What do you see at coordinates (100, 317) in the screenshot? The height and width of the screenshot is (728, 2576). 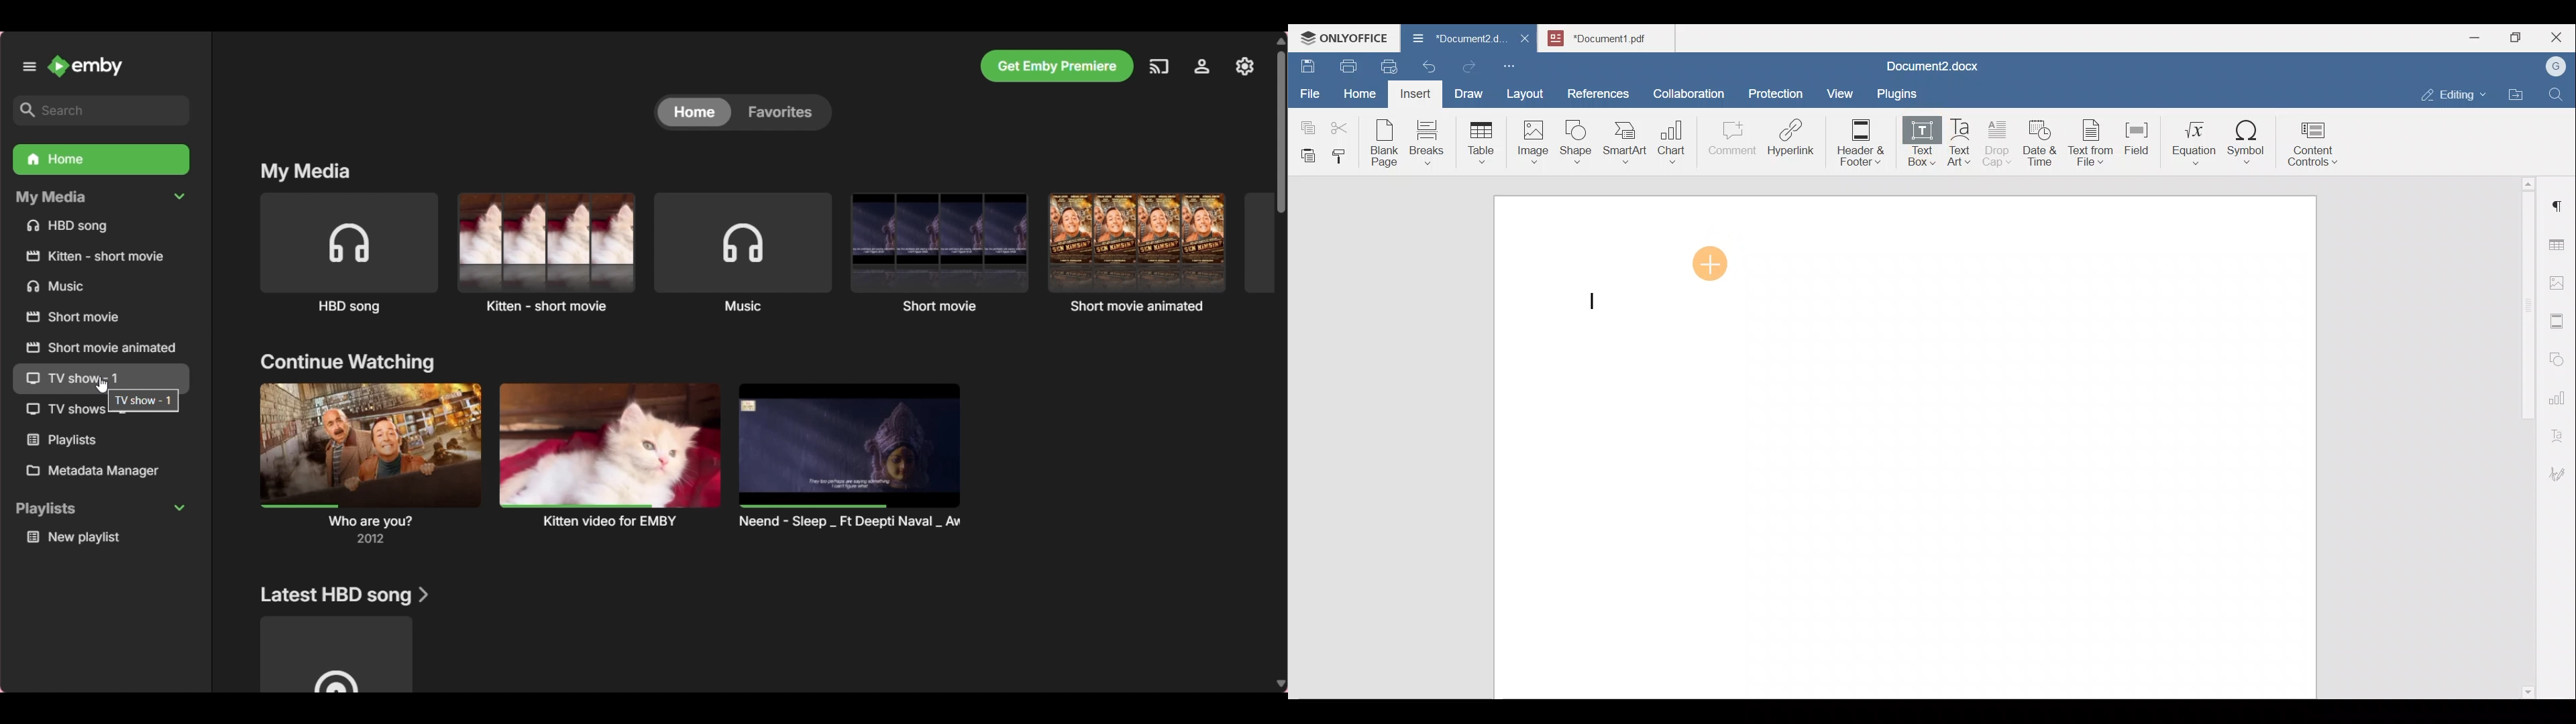 I see `Short film` at bounding box center [100, 317].